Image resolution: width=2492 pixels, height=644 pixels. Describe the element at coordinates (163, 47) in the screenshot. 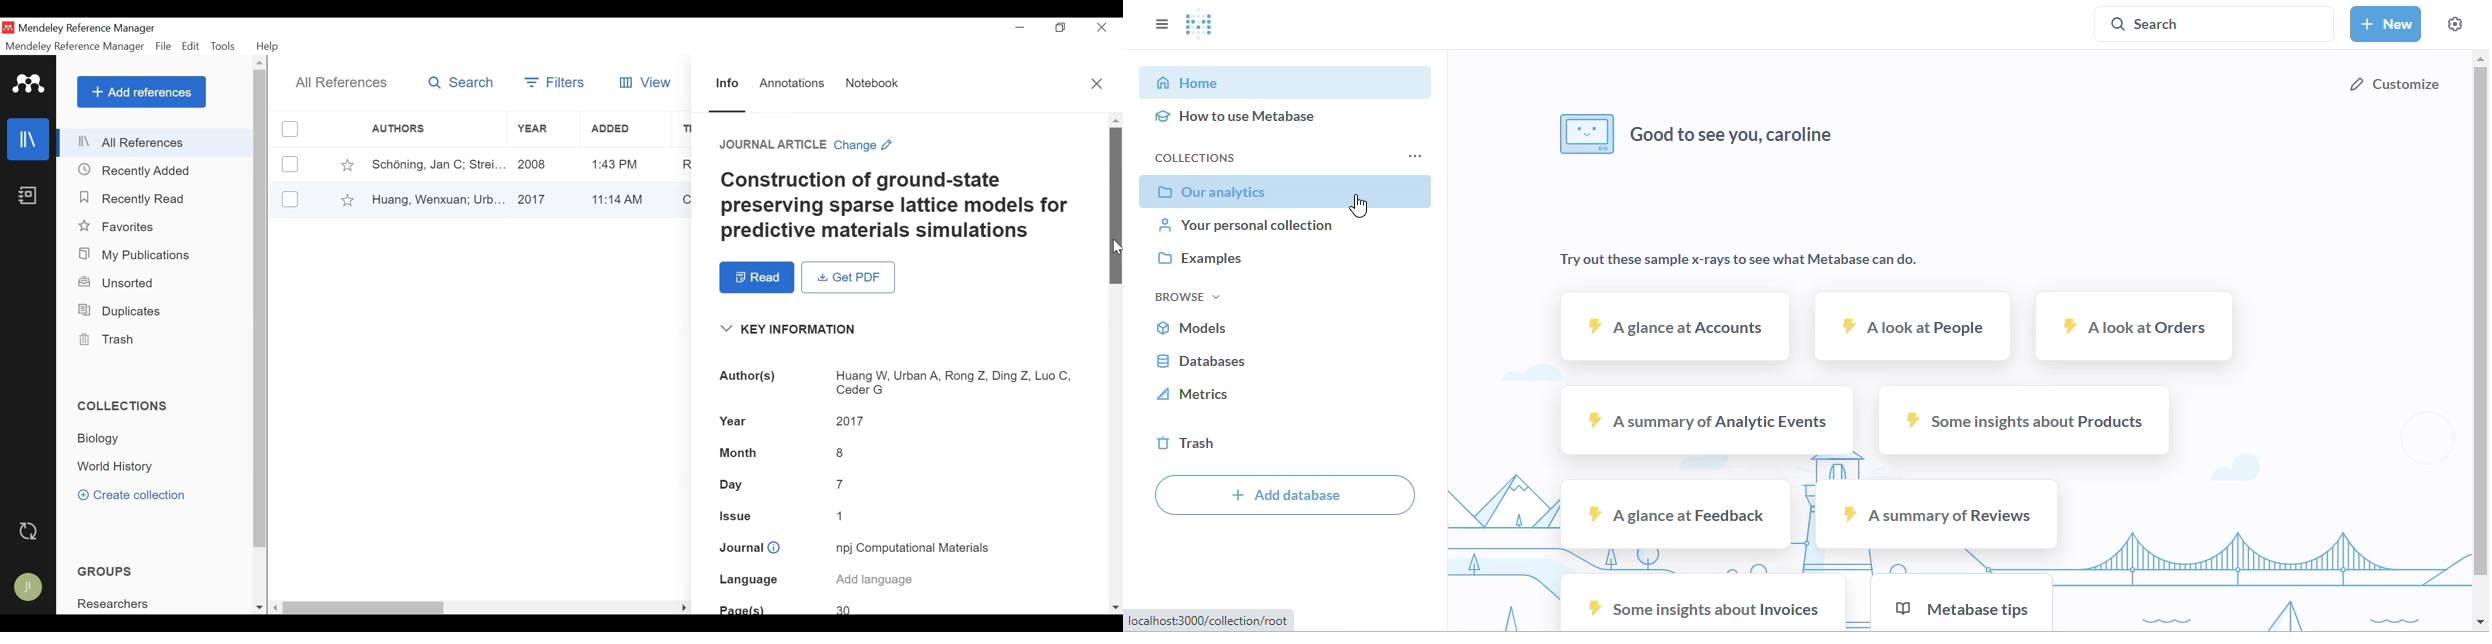

I see `File` at that location.